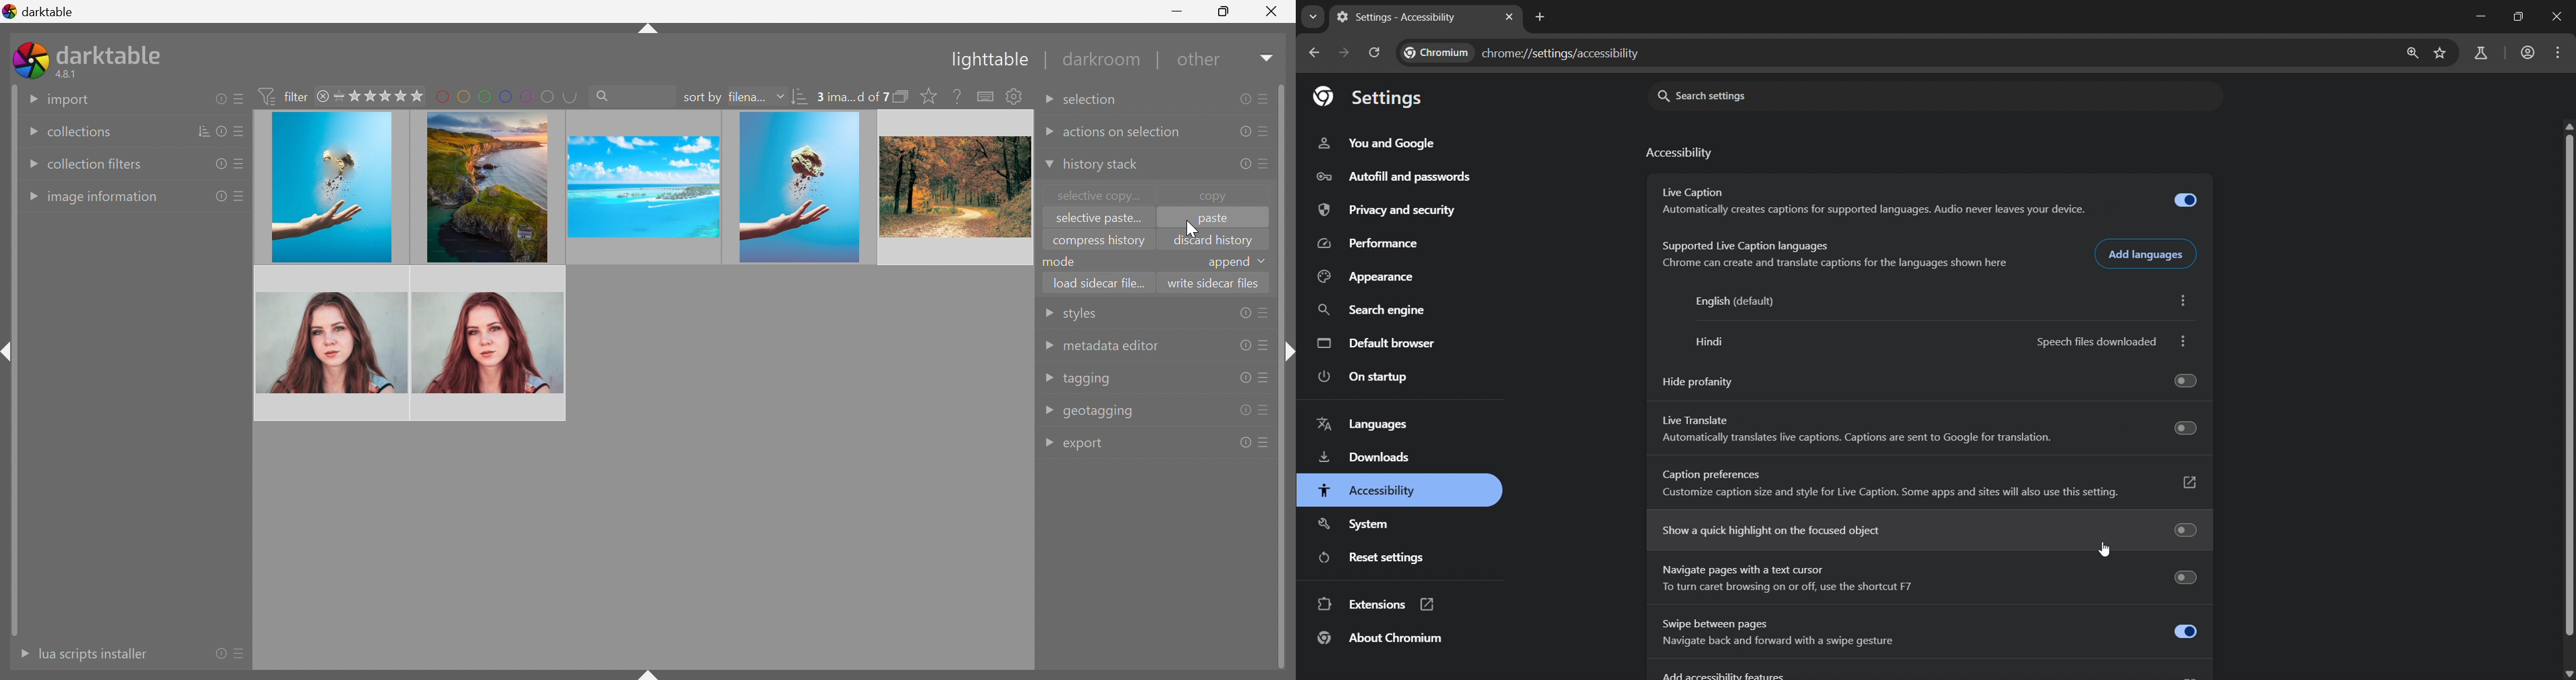 The height and width of the screenshot is (700, 2576). I want to click on 4.8.1, so click(72, 75).